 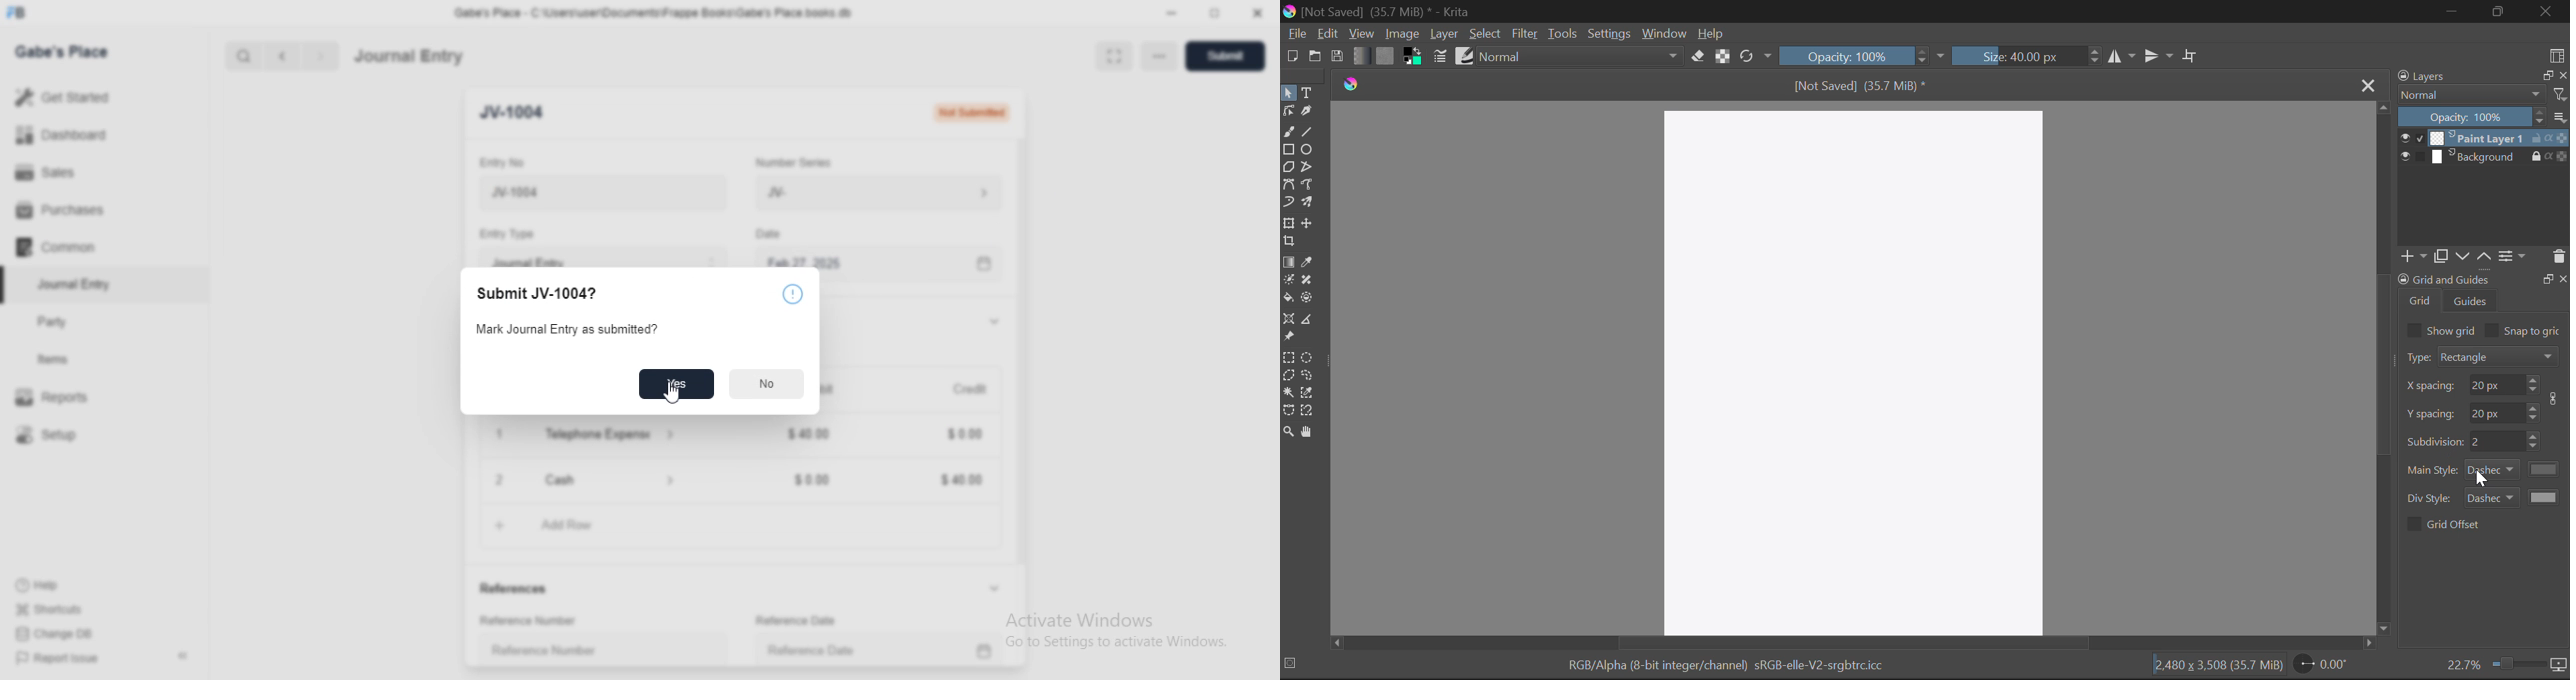 What do you see at coordinates (2122, 57) in the screenshot?
I see `Vertical Mirror Flip` at bounding box center [2122, 57].